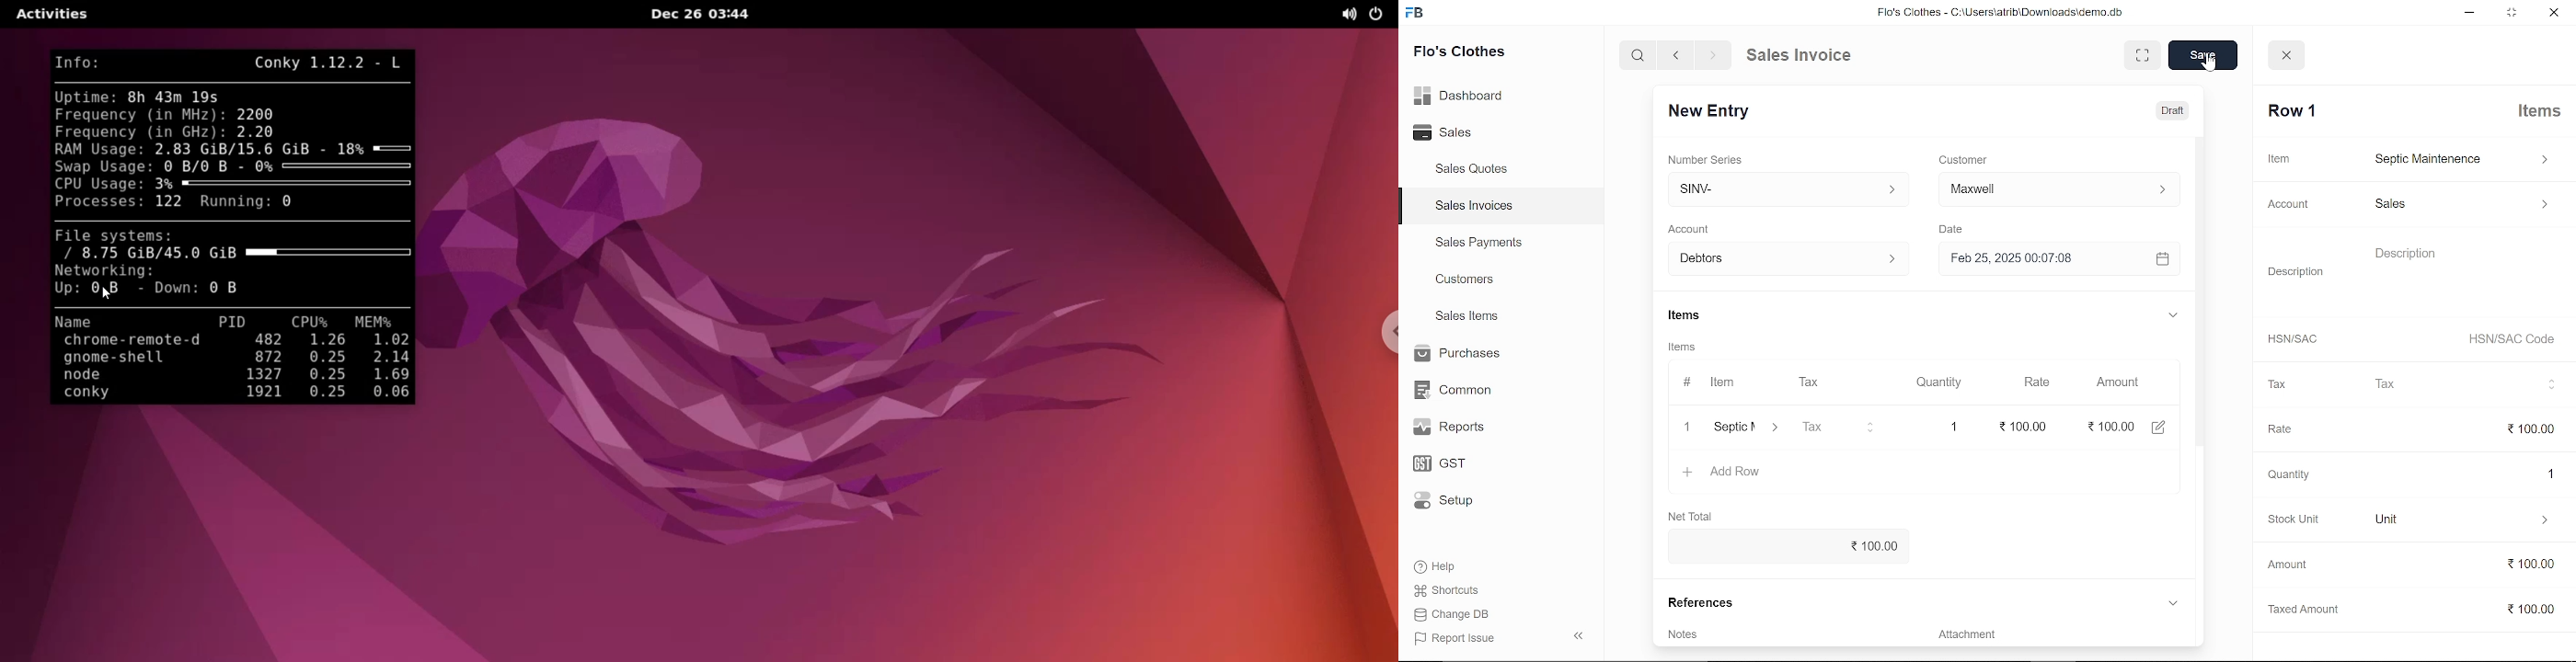  I want to click on Add invoice terms, so click(1693, 633).